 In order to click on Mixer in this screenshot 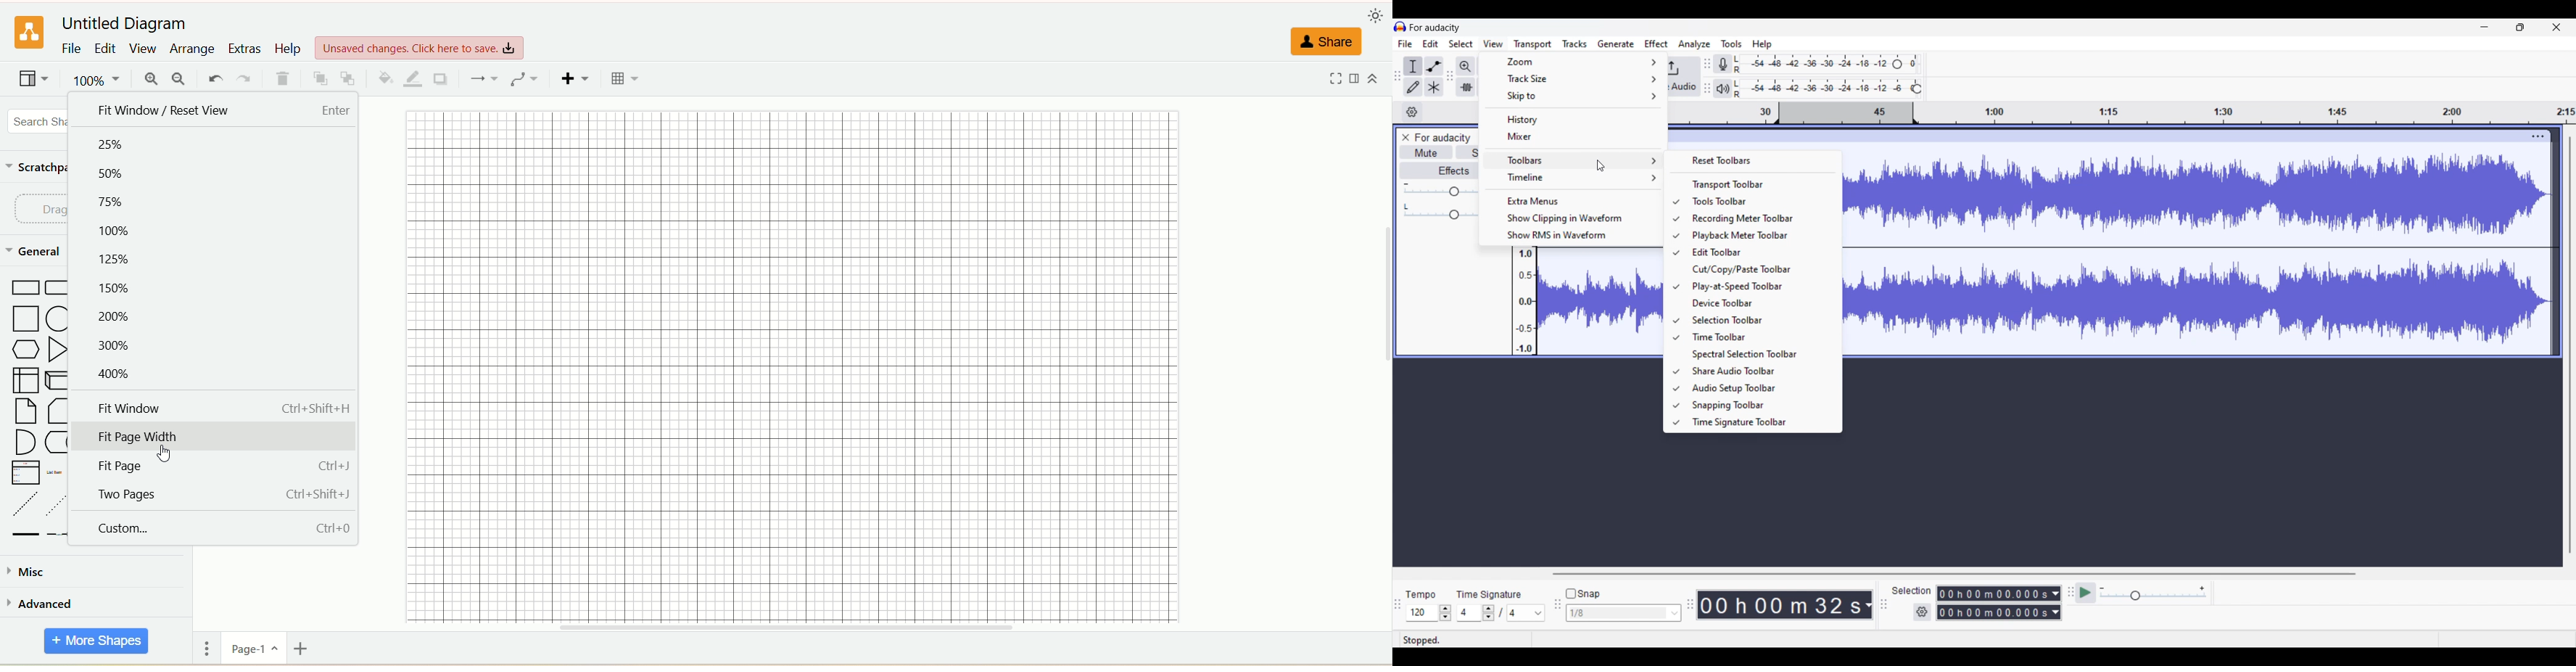, I will do `click(1573, 137)`.